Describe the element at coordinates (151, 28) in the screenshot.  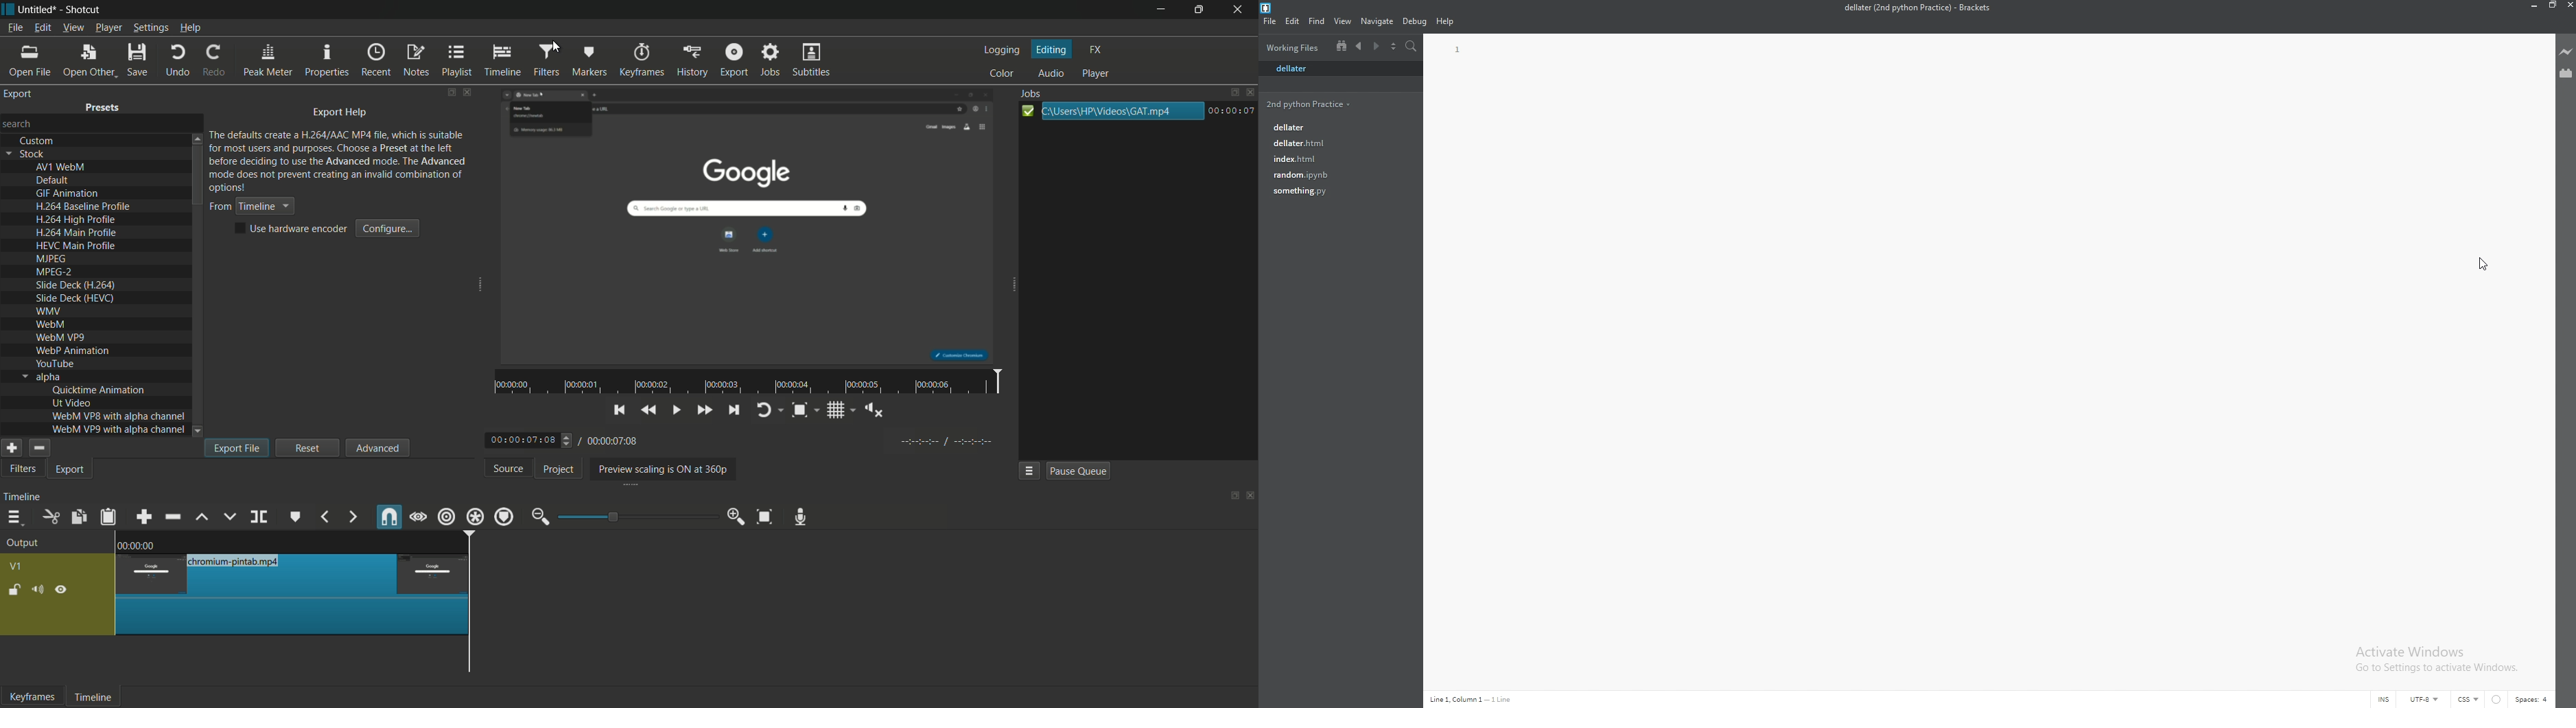
I see `settings menu` at that location.